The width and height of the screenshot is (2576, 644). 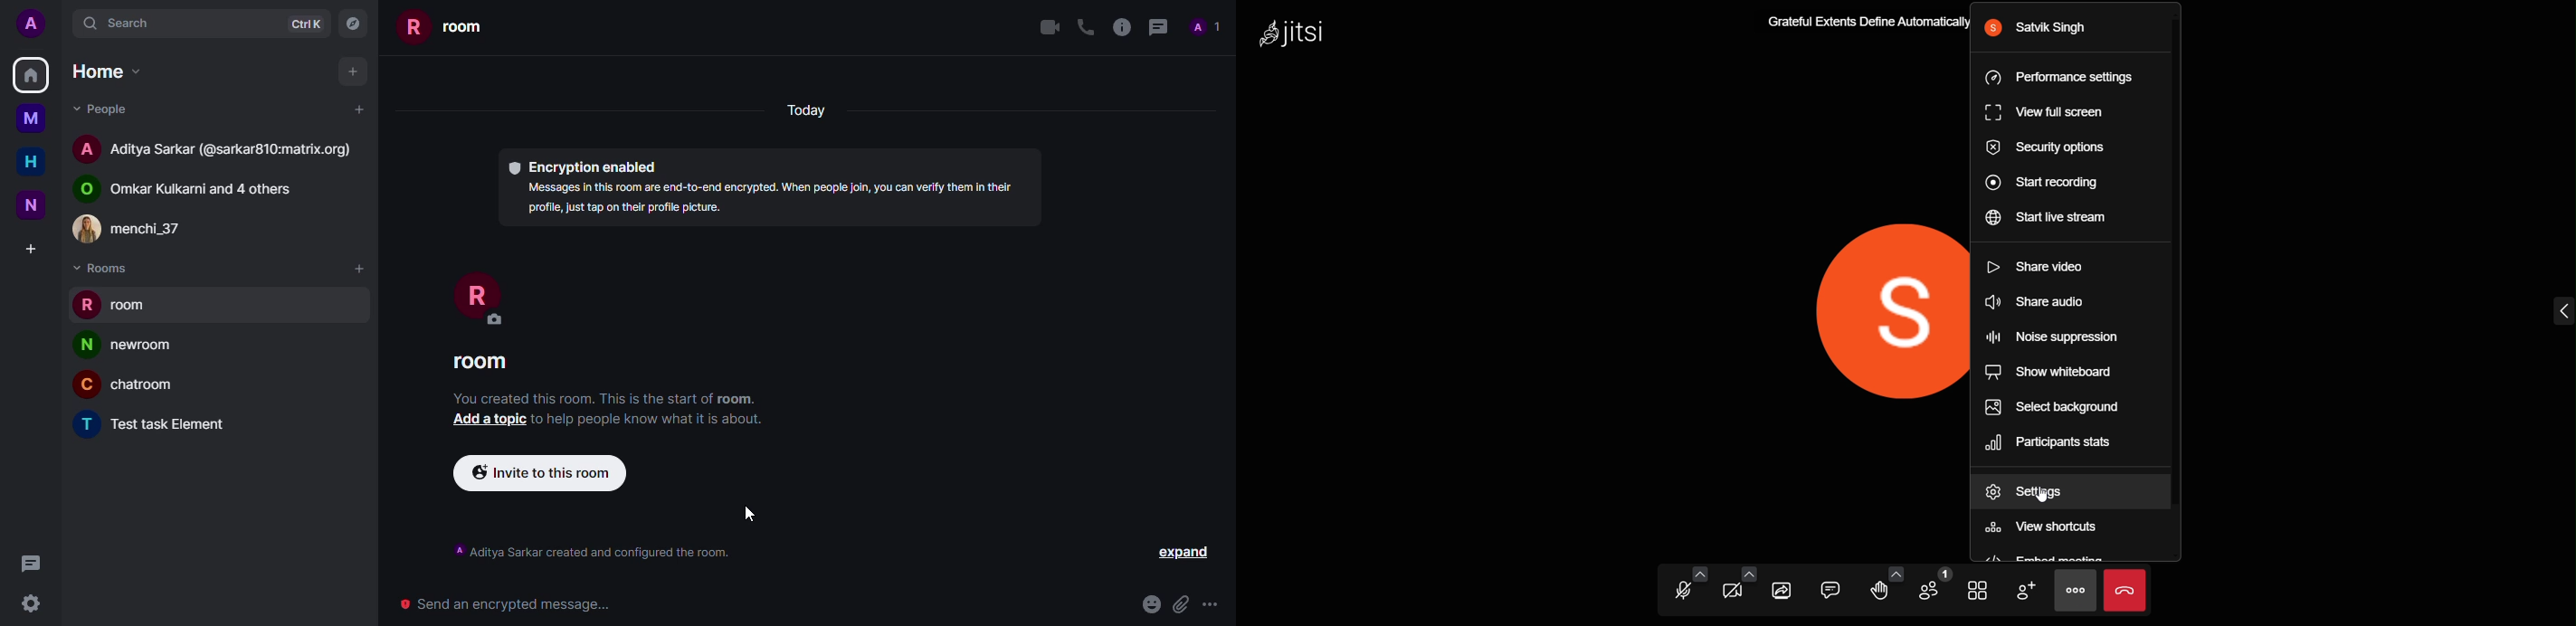 I want to click on explore rooms, so click(x=352, y=24).